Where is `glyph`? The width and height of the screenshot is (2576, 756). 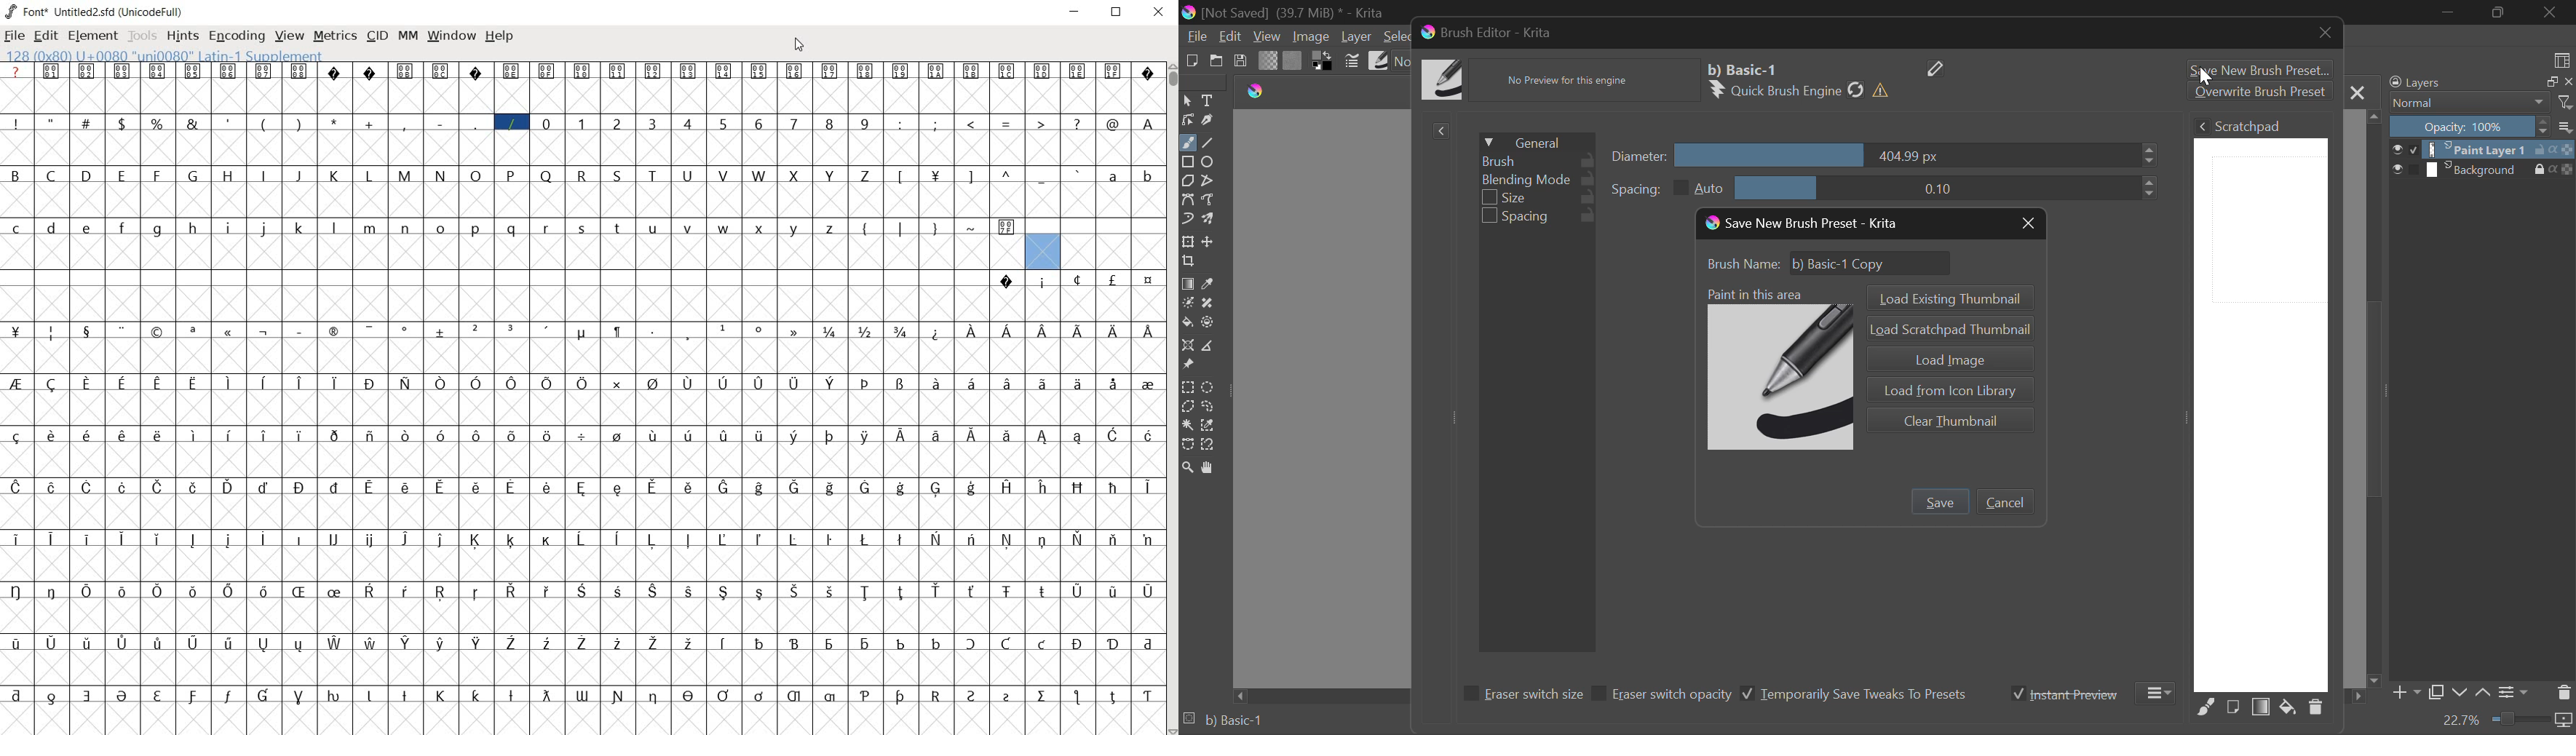 glyph is located at coordinates (1077, 331).